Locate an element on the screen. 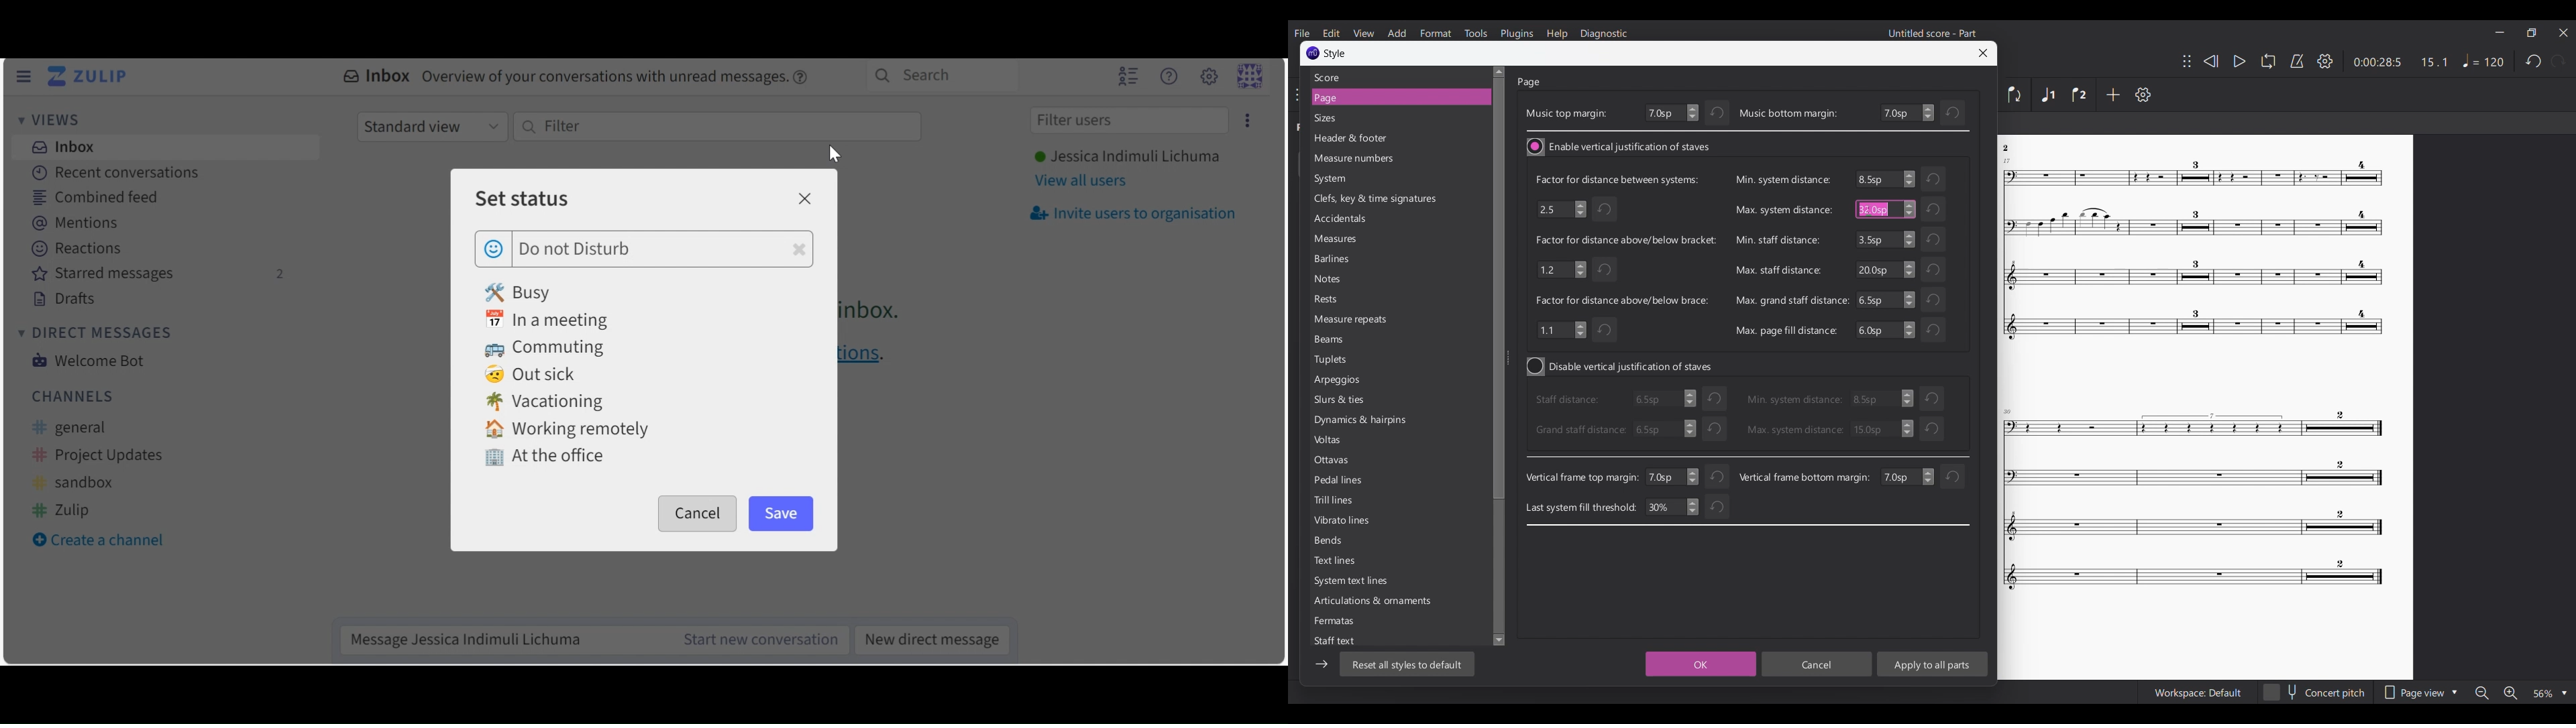  Trill lines is located at coordinates (1360, 500).